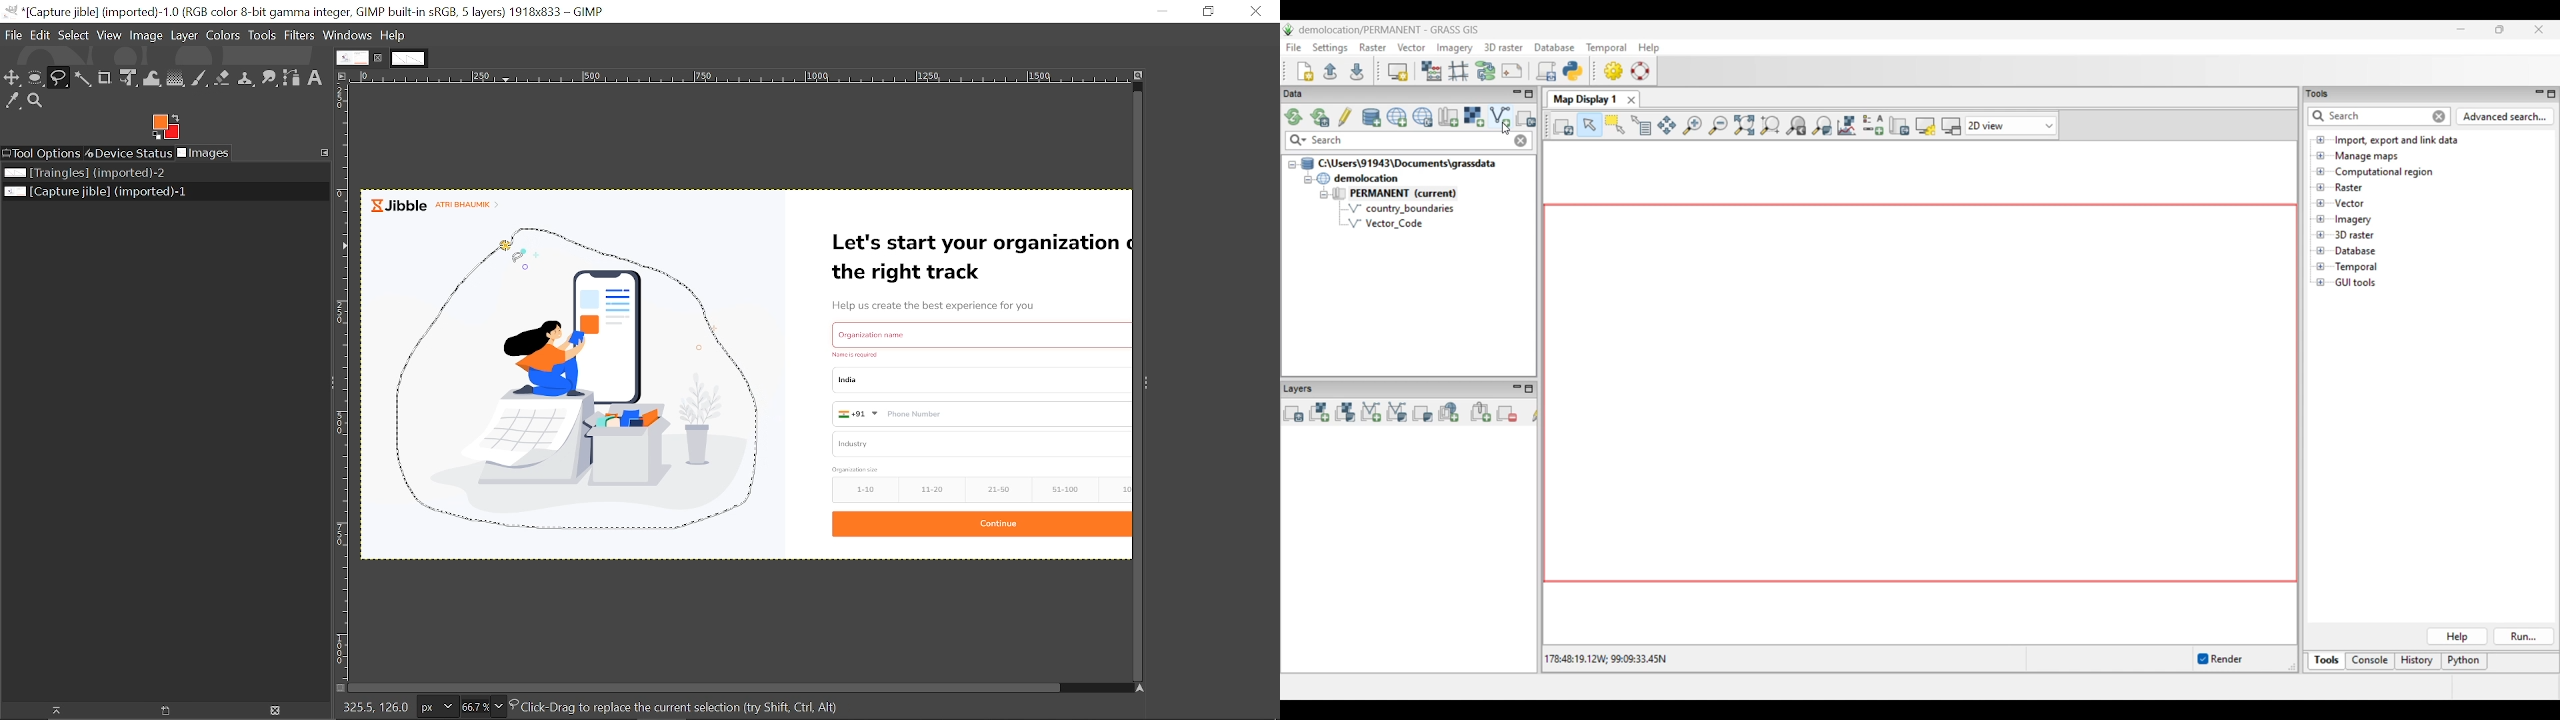  Describe the element at coordinates (223, 38) in the screenshot. I see `Colors` at that location.